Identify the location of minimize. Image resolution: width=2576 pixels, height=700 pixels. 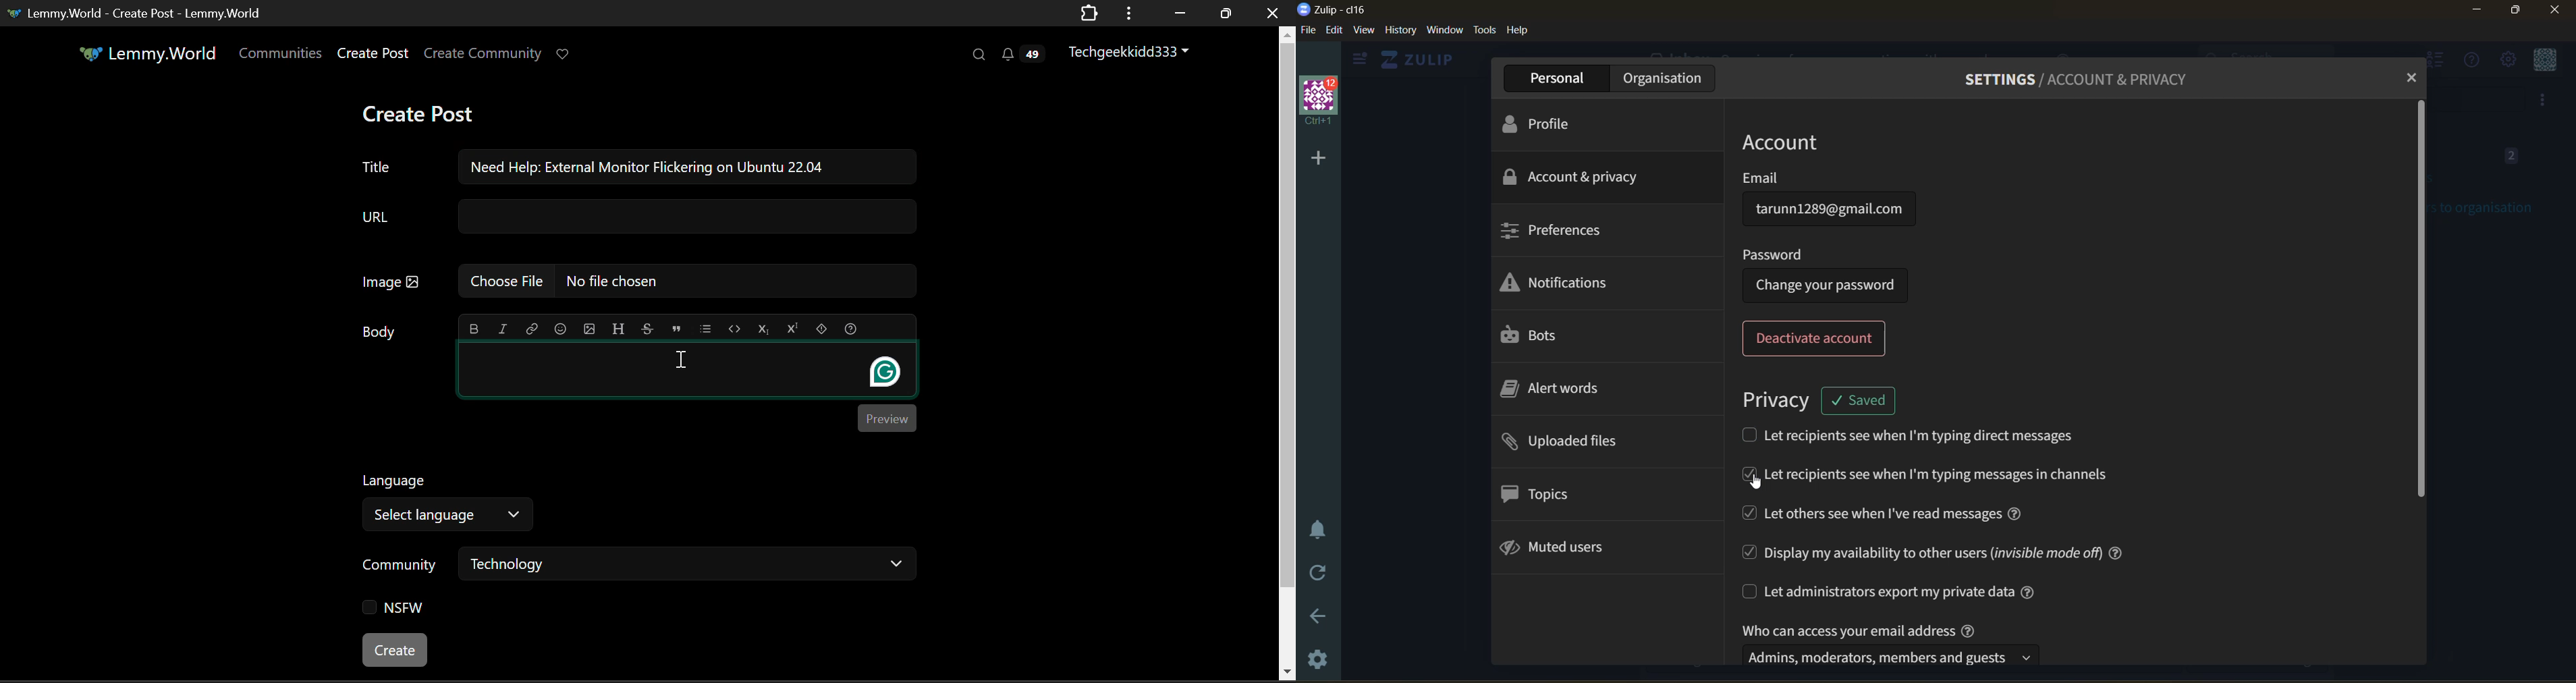
(2479, 12).